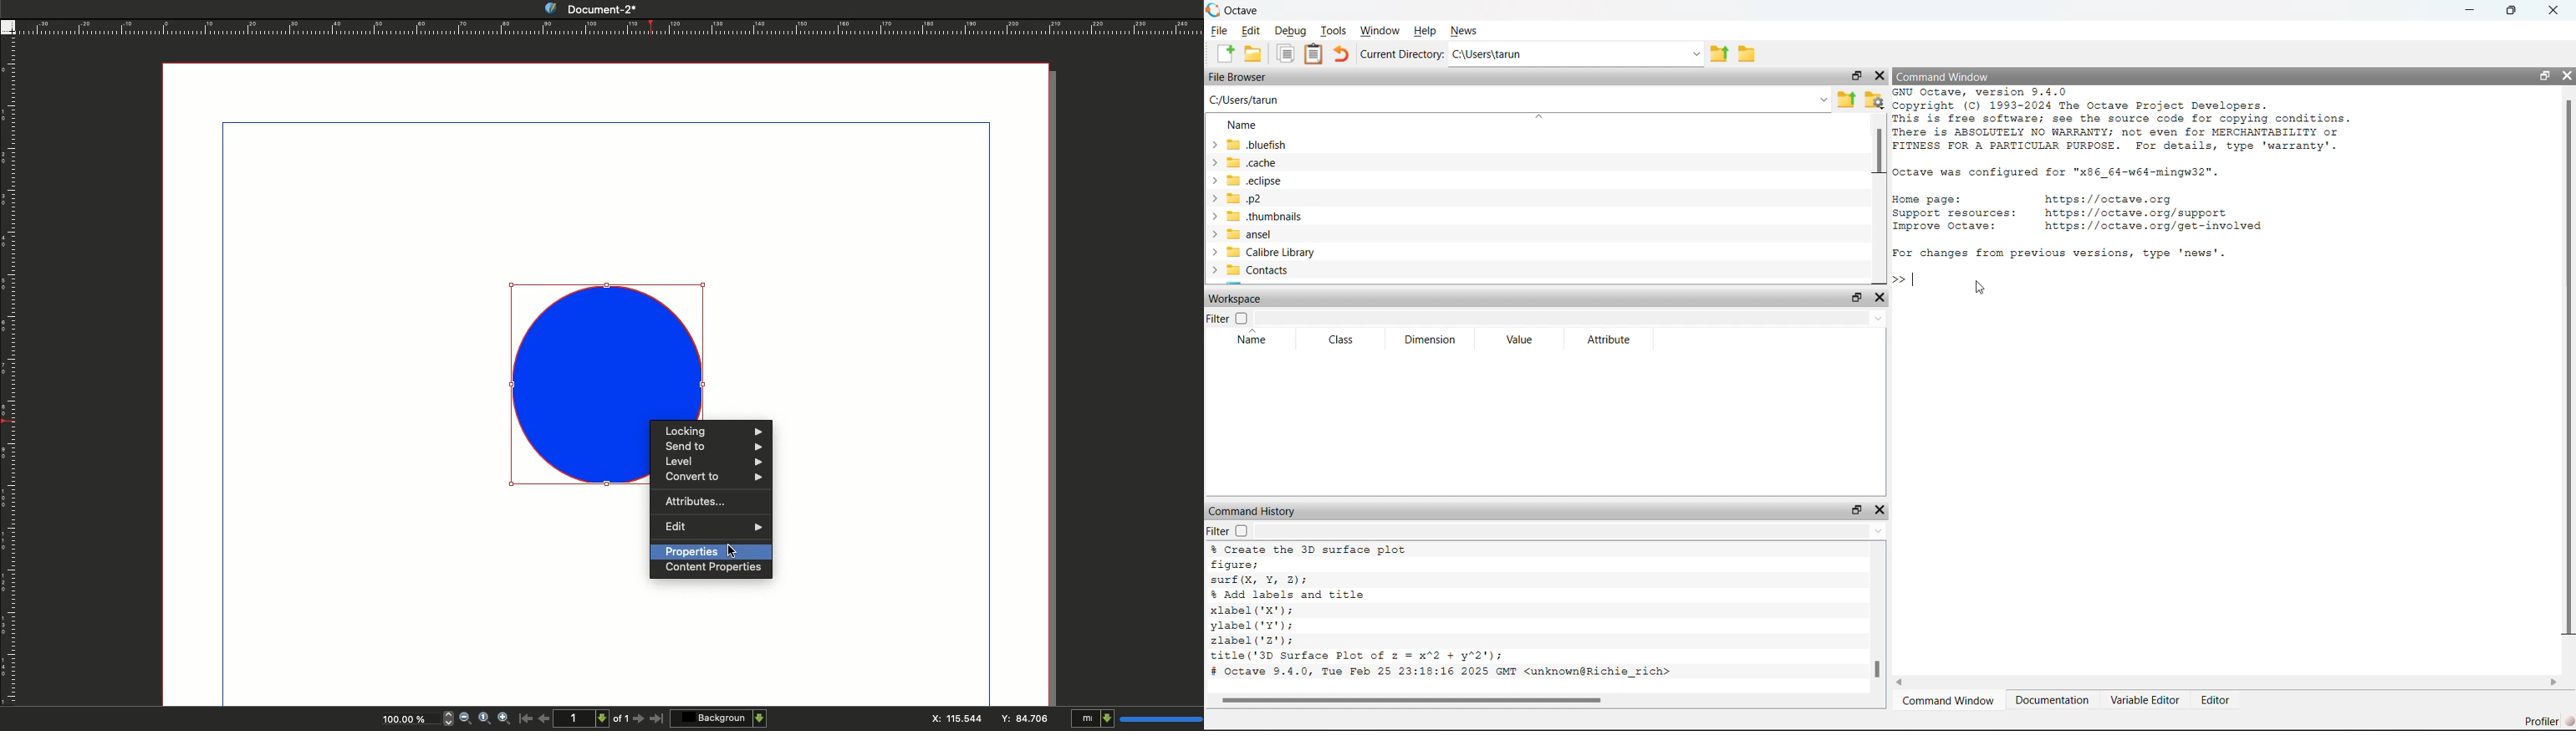 The width and height of the screenshot is (2576, 756). What do you see at coordinates (1571, 317) in the screenshot?
I see `Dropdown` at bounding box center [1571, 317].